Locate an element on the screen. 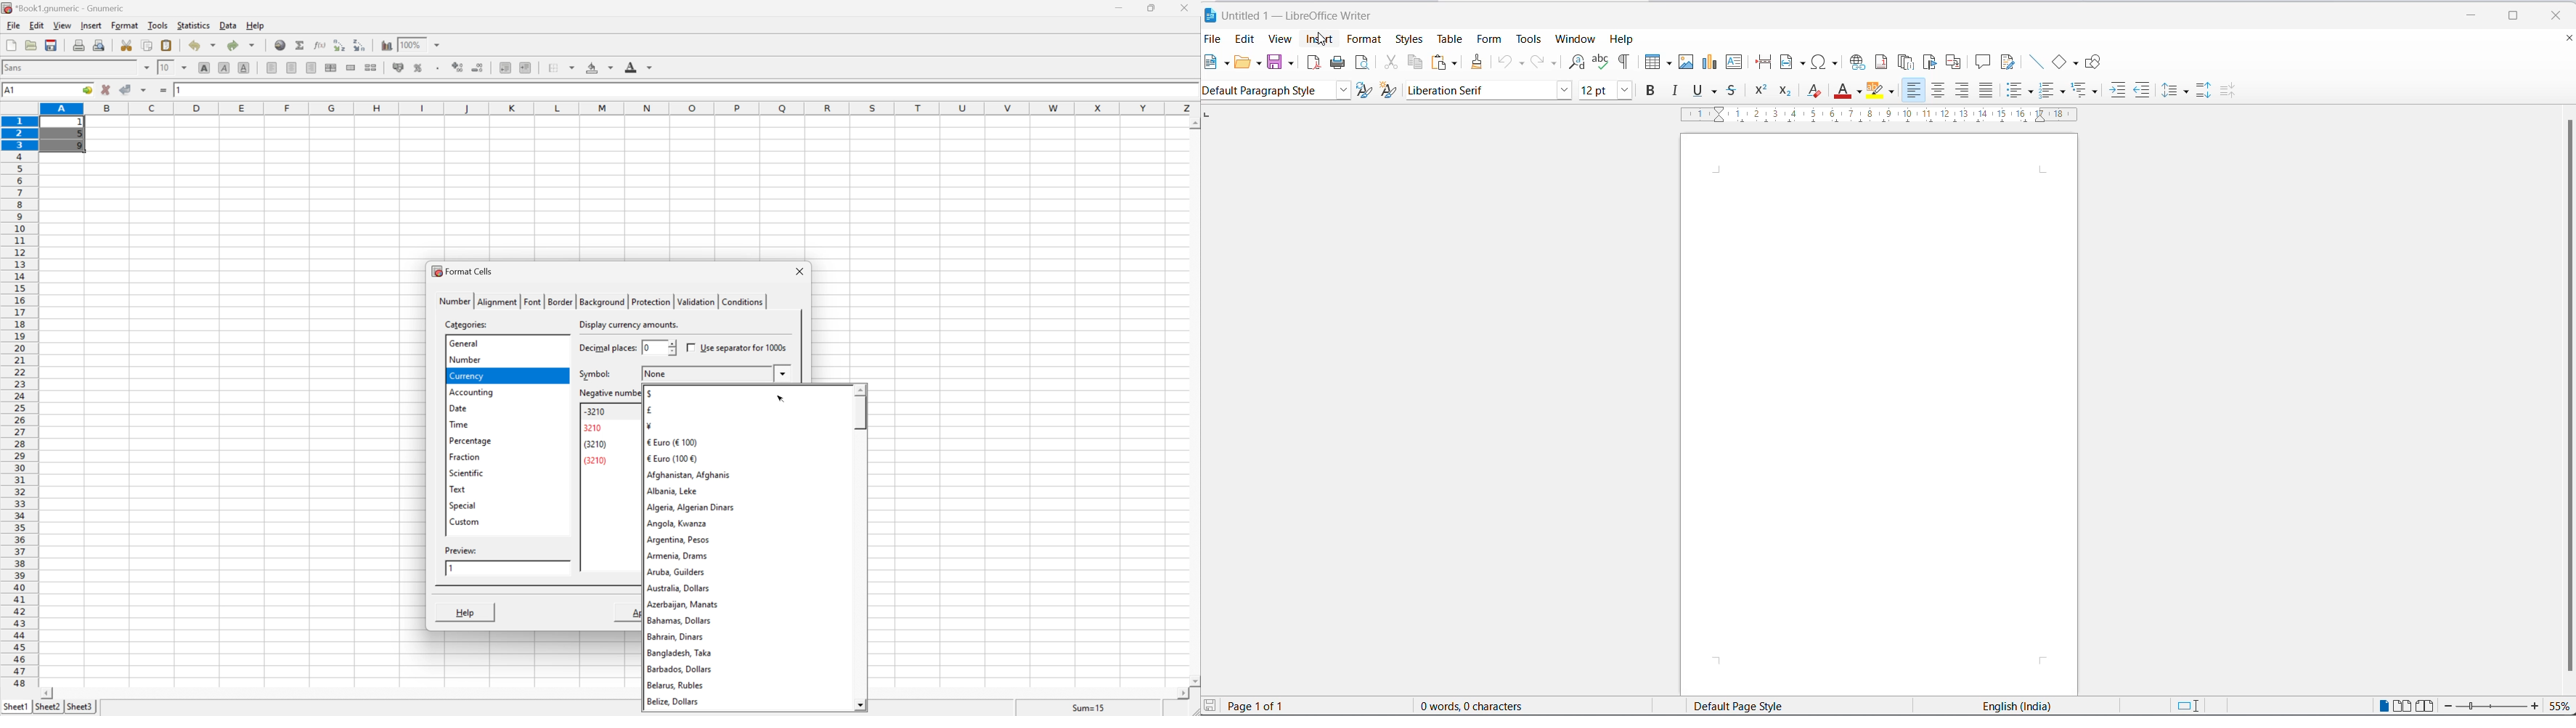  font size  is located at coordinates (1594, 91).